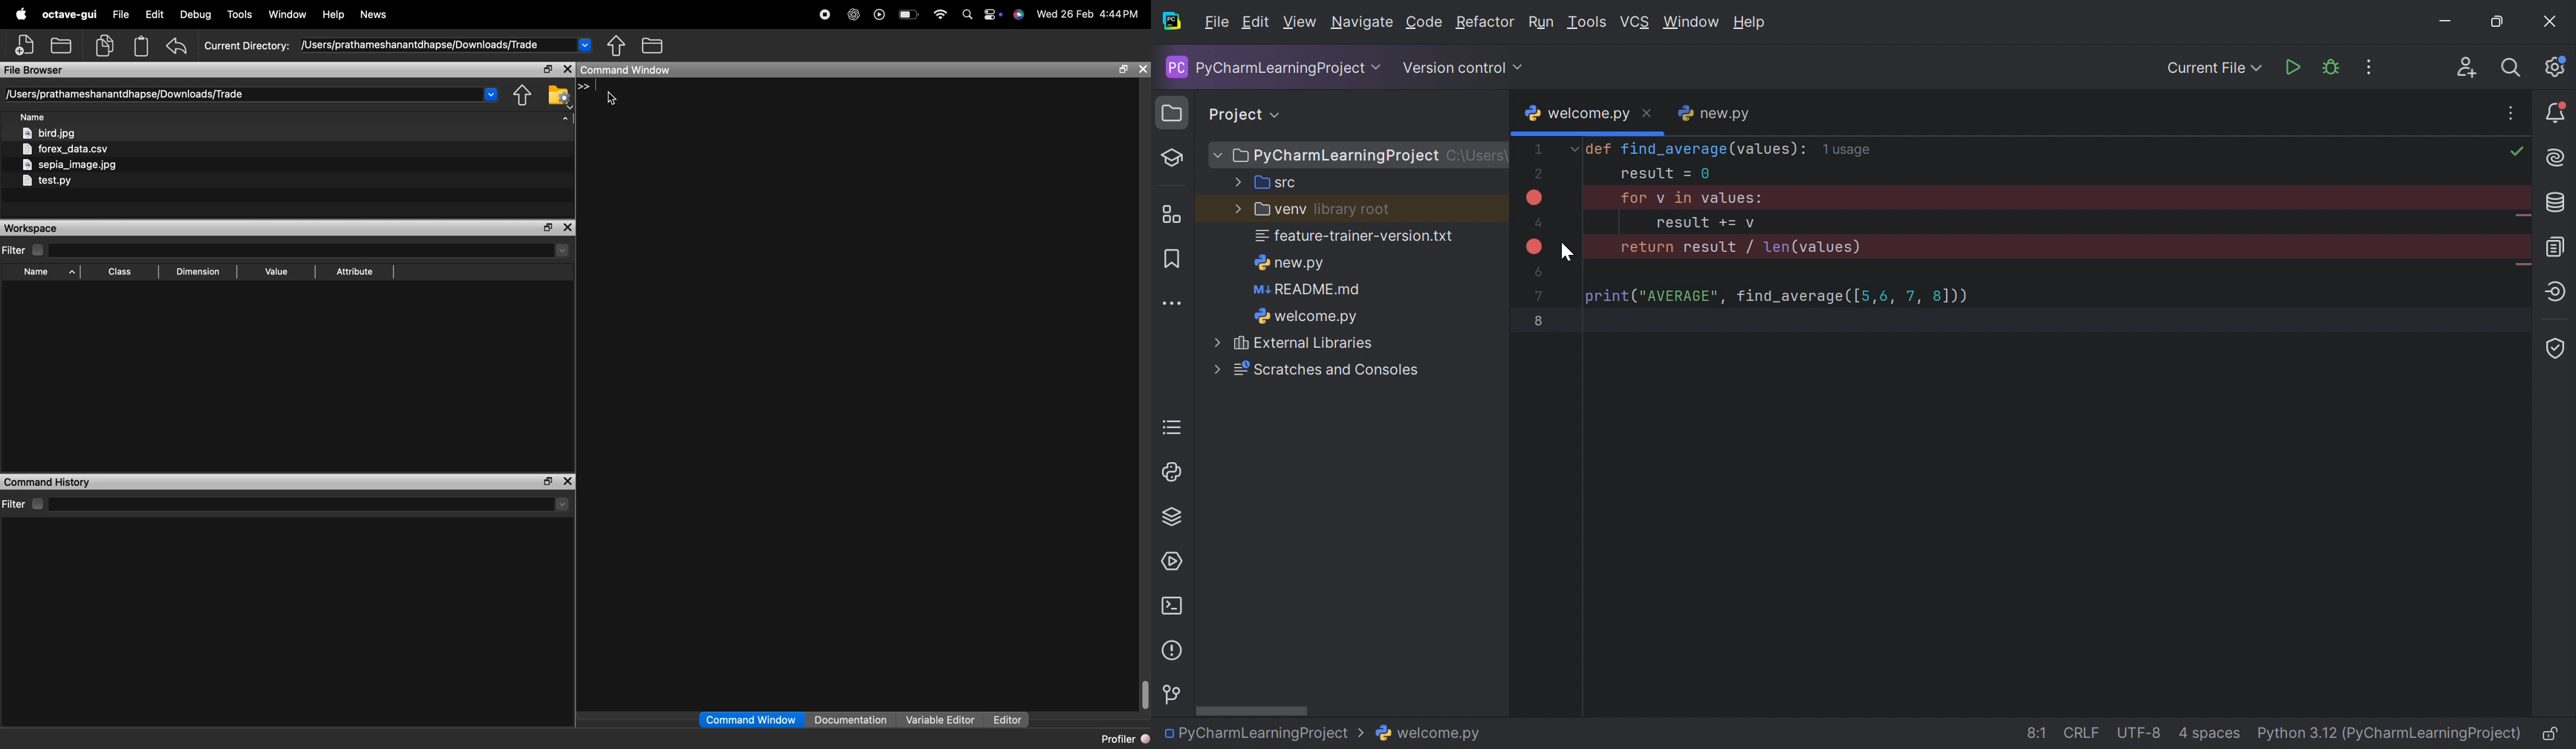 This screenshot has height=756, width=2576. Describe the element at coordinates (968, 16) in the screenshot. I see `Search ` at that location.